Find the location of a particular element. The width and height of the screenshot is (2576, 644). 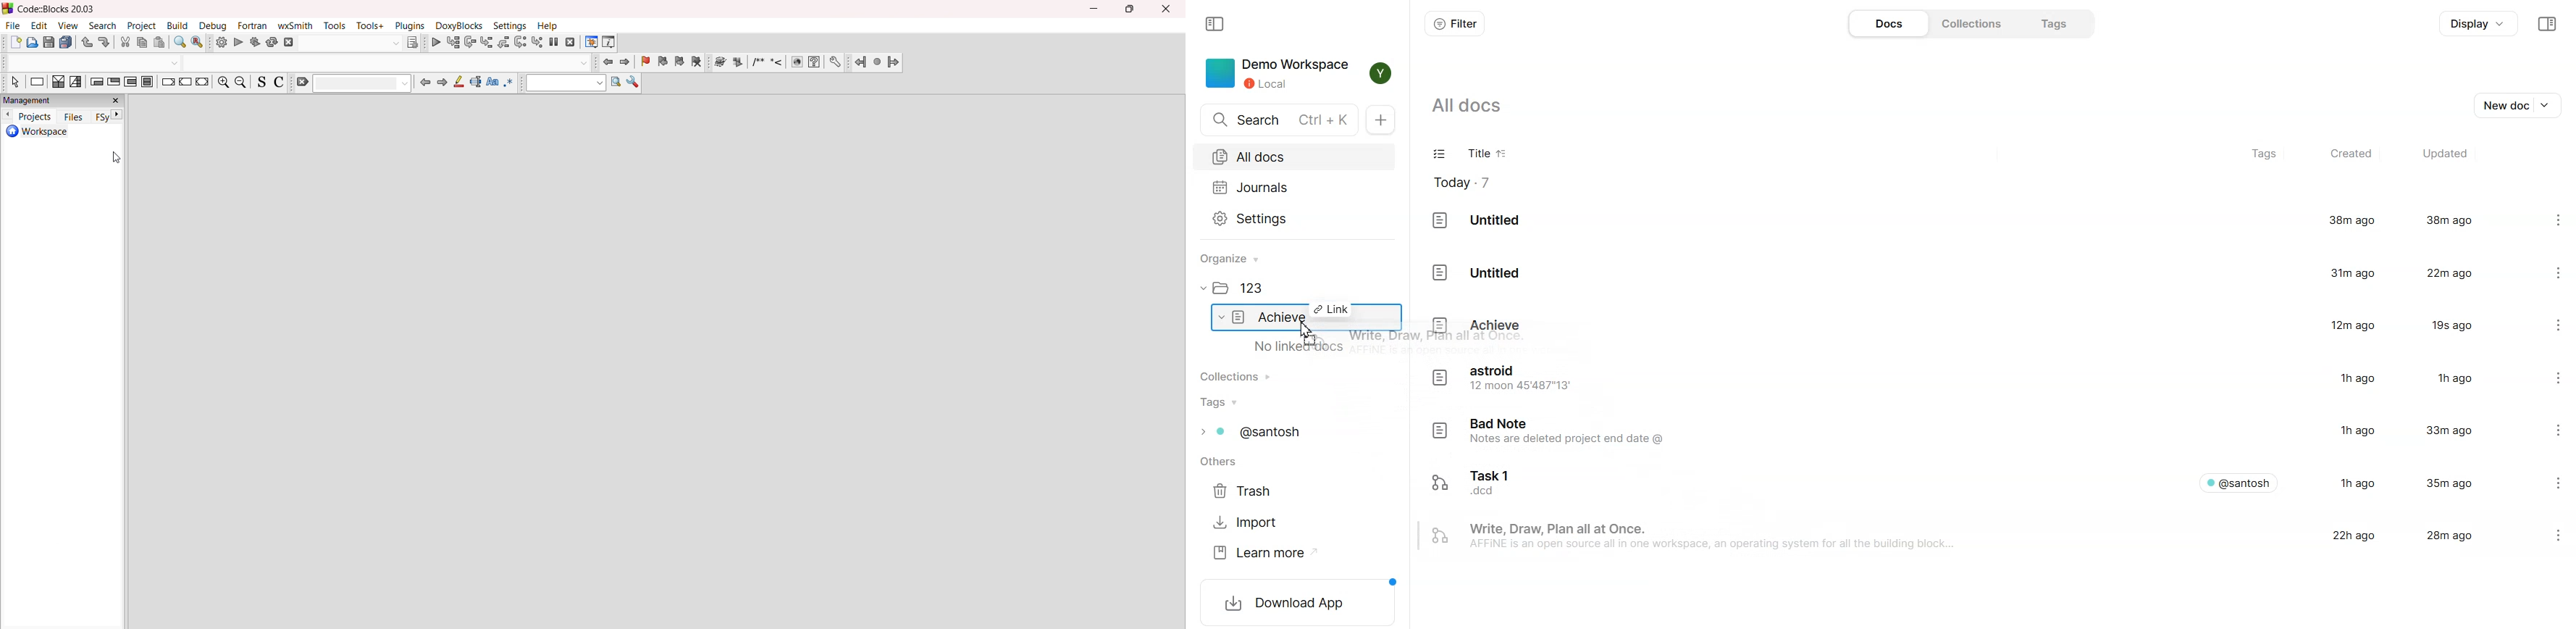

code completion is located at coordinates (295, 62).